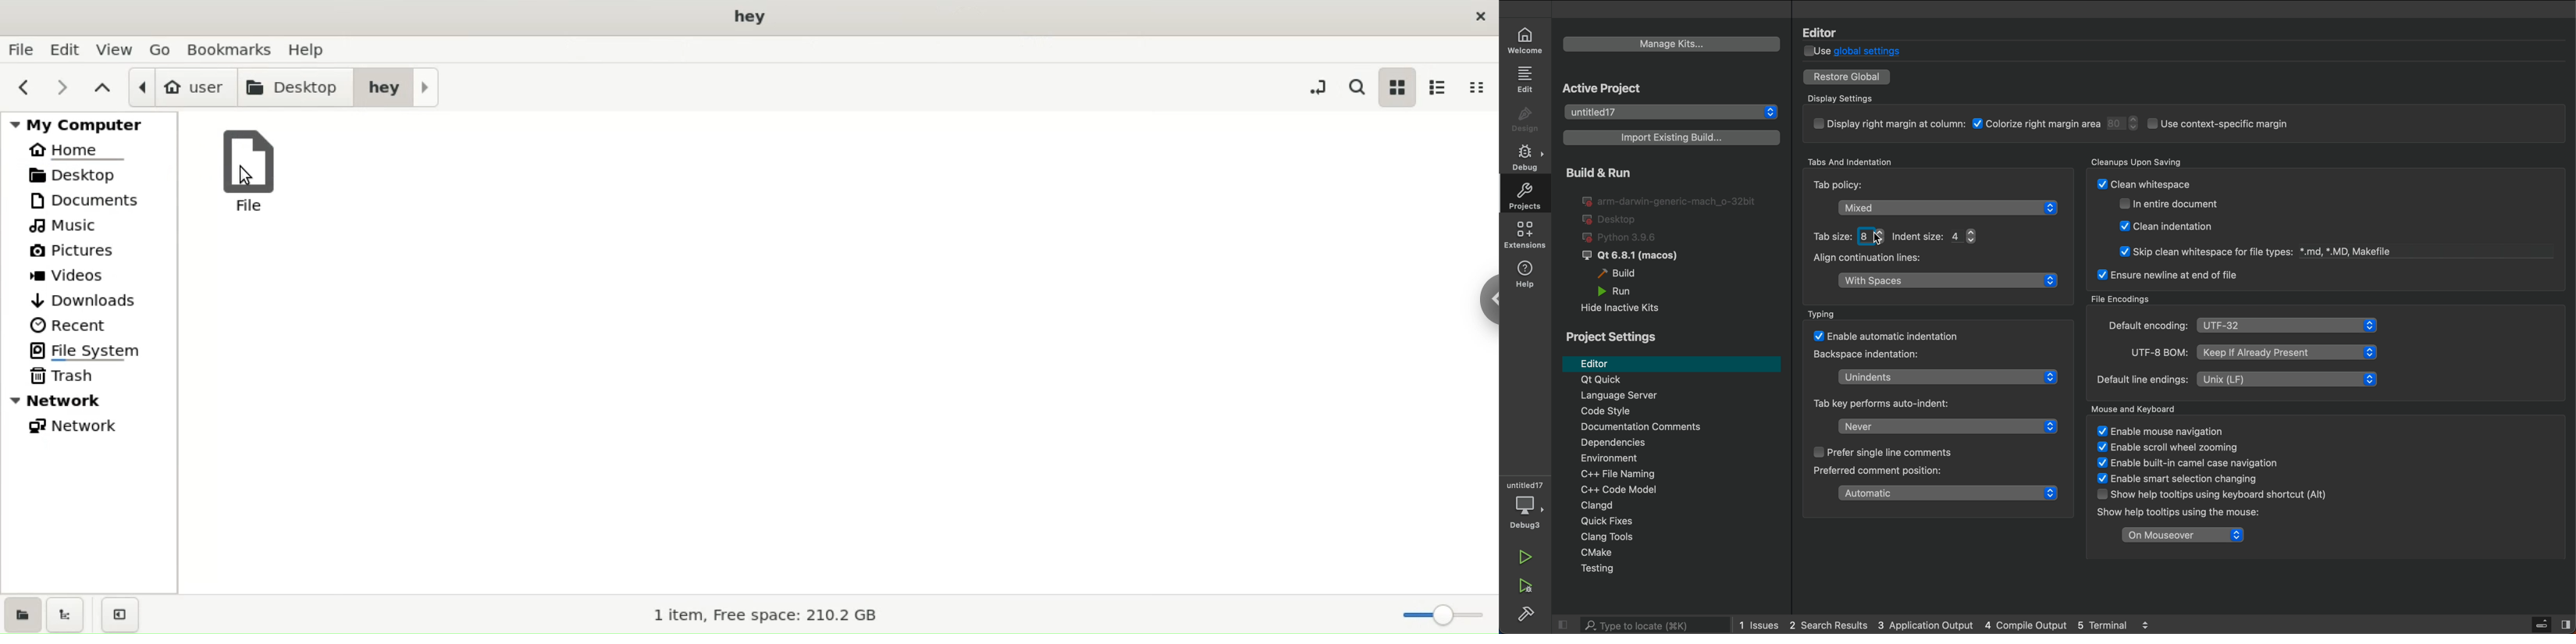 This screenshot has width=2576, height=644. I want to click on Mouse and Keyboard, so click(2149, 408).